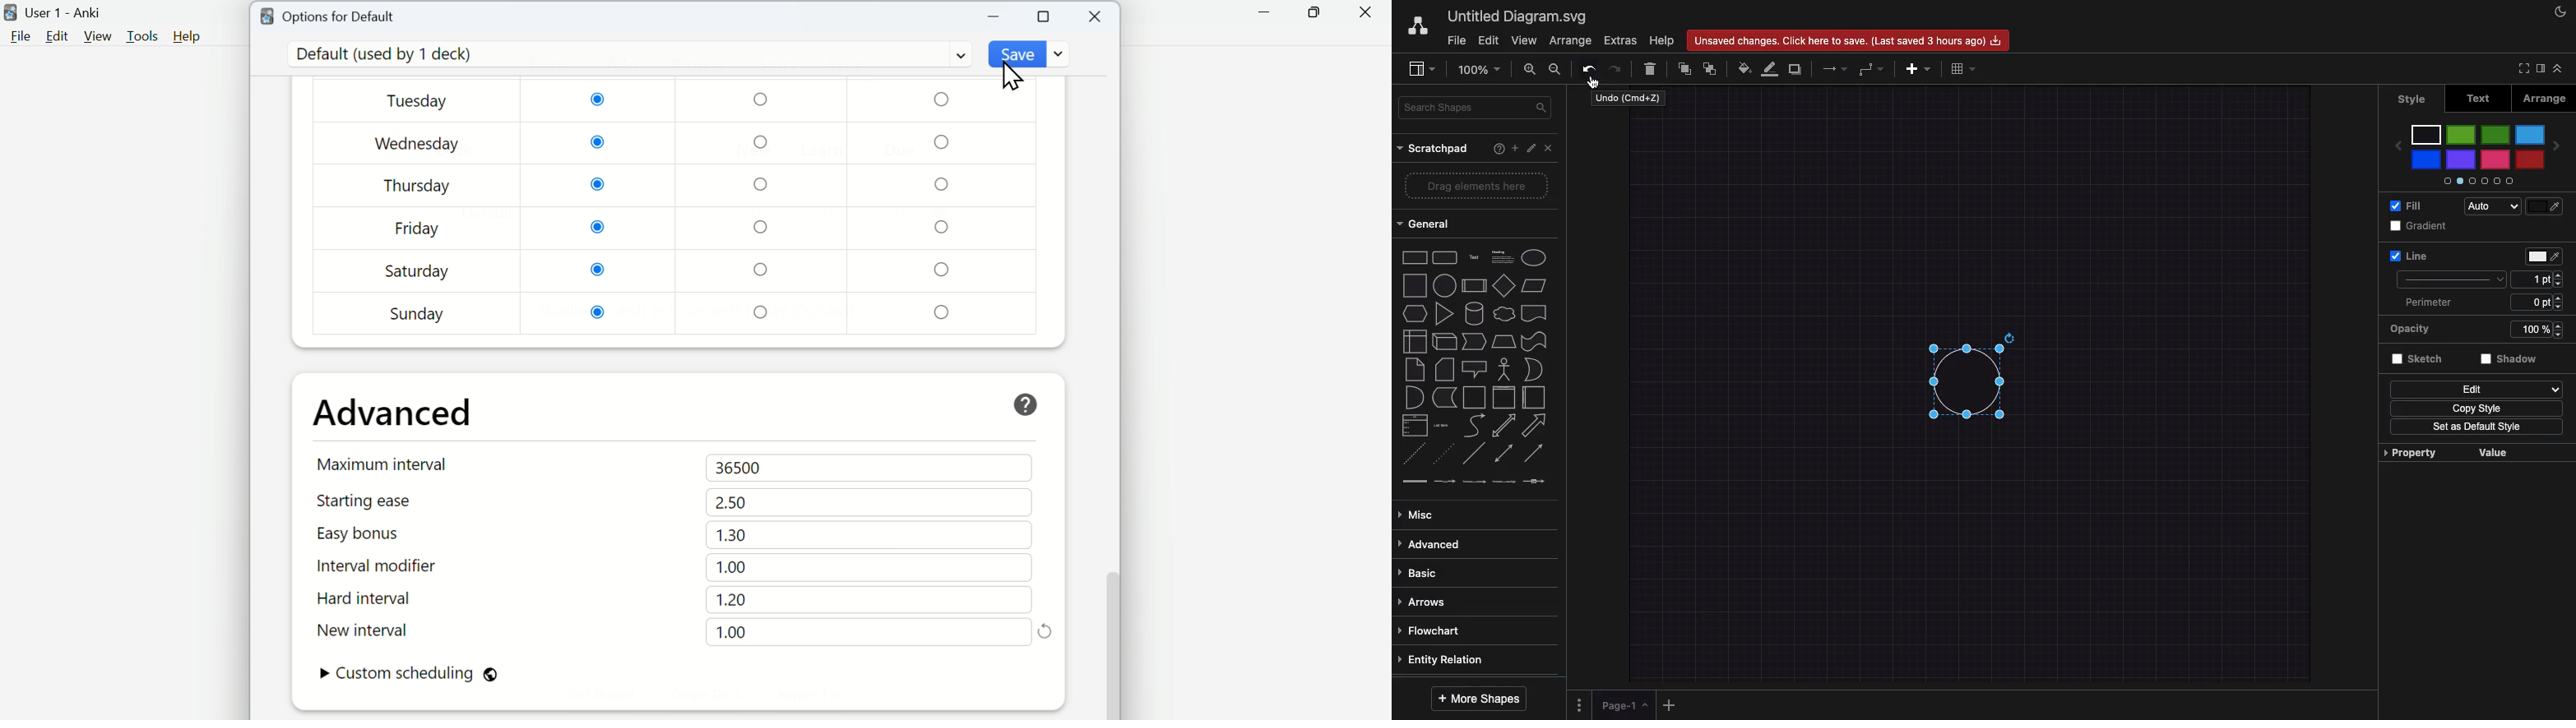  Describe the element at coordinates (408, 675) in the screenshot. I see `Custom scheduling` at that location.